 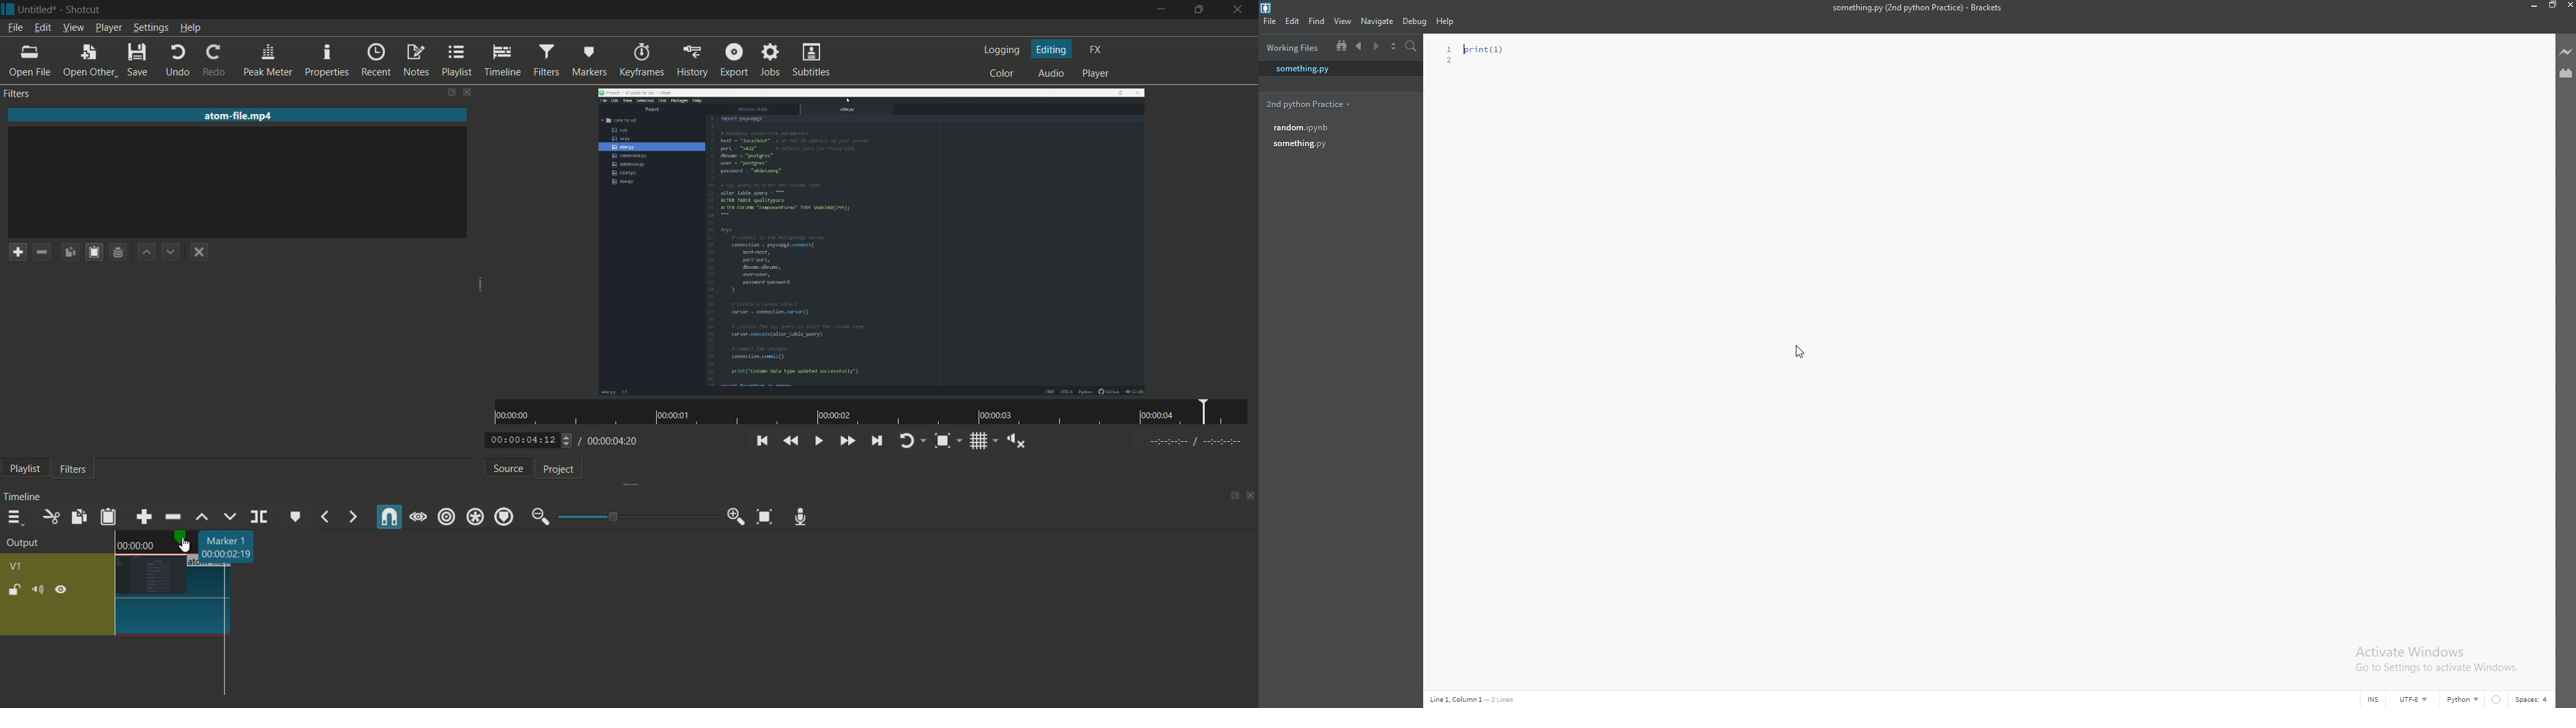 I want to click on change layout, so click(x=449, y=92).